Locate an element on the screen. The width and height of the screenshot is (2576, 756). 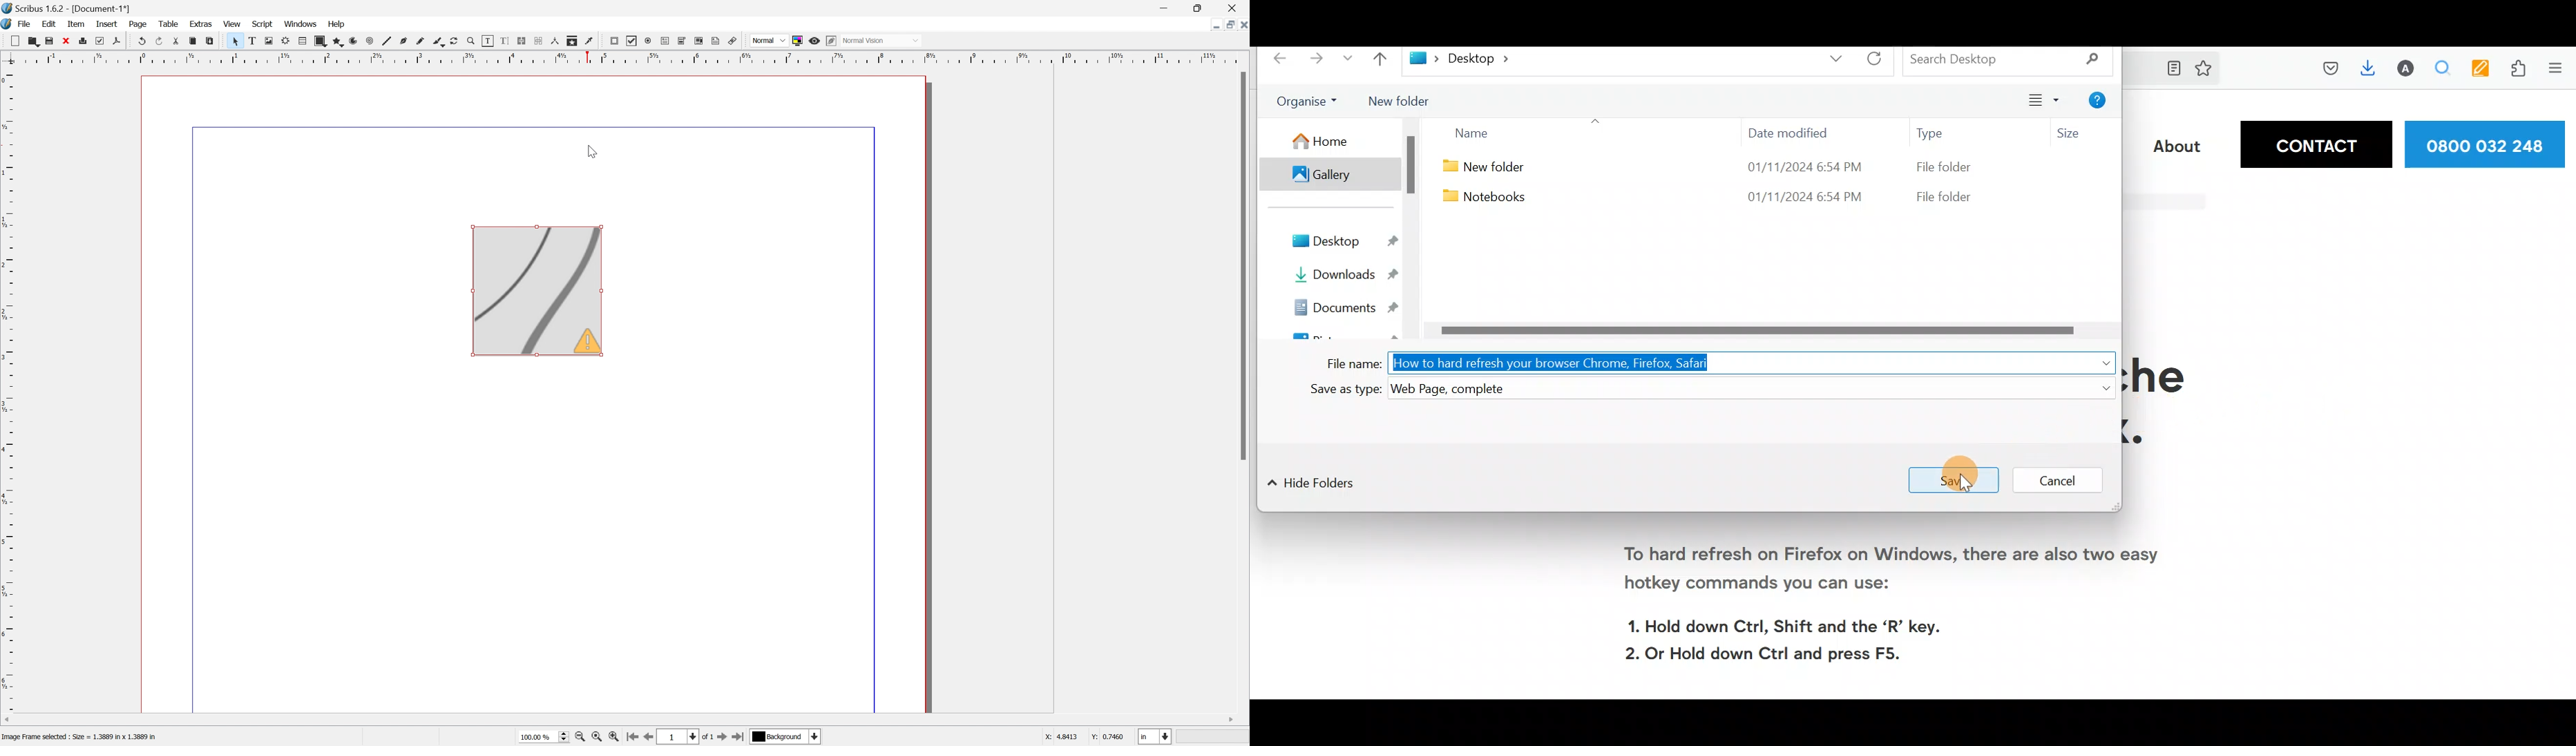
Name is located at coordinates (1566, 134).